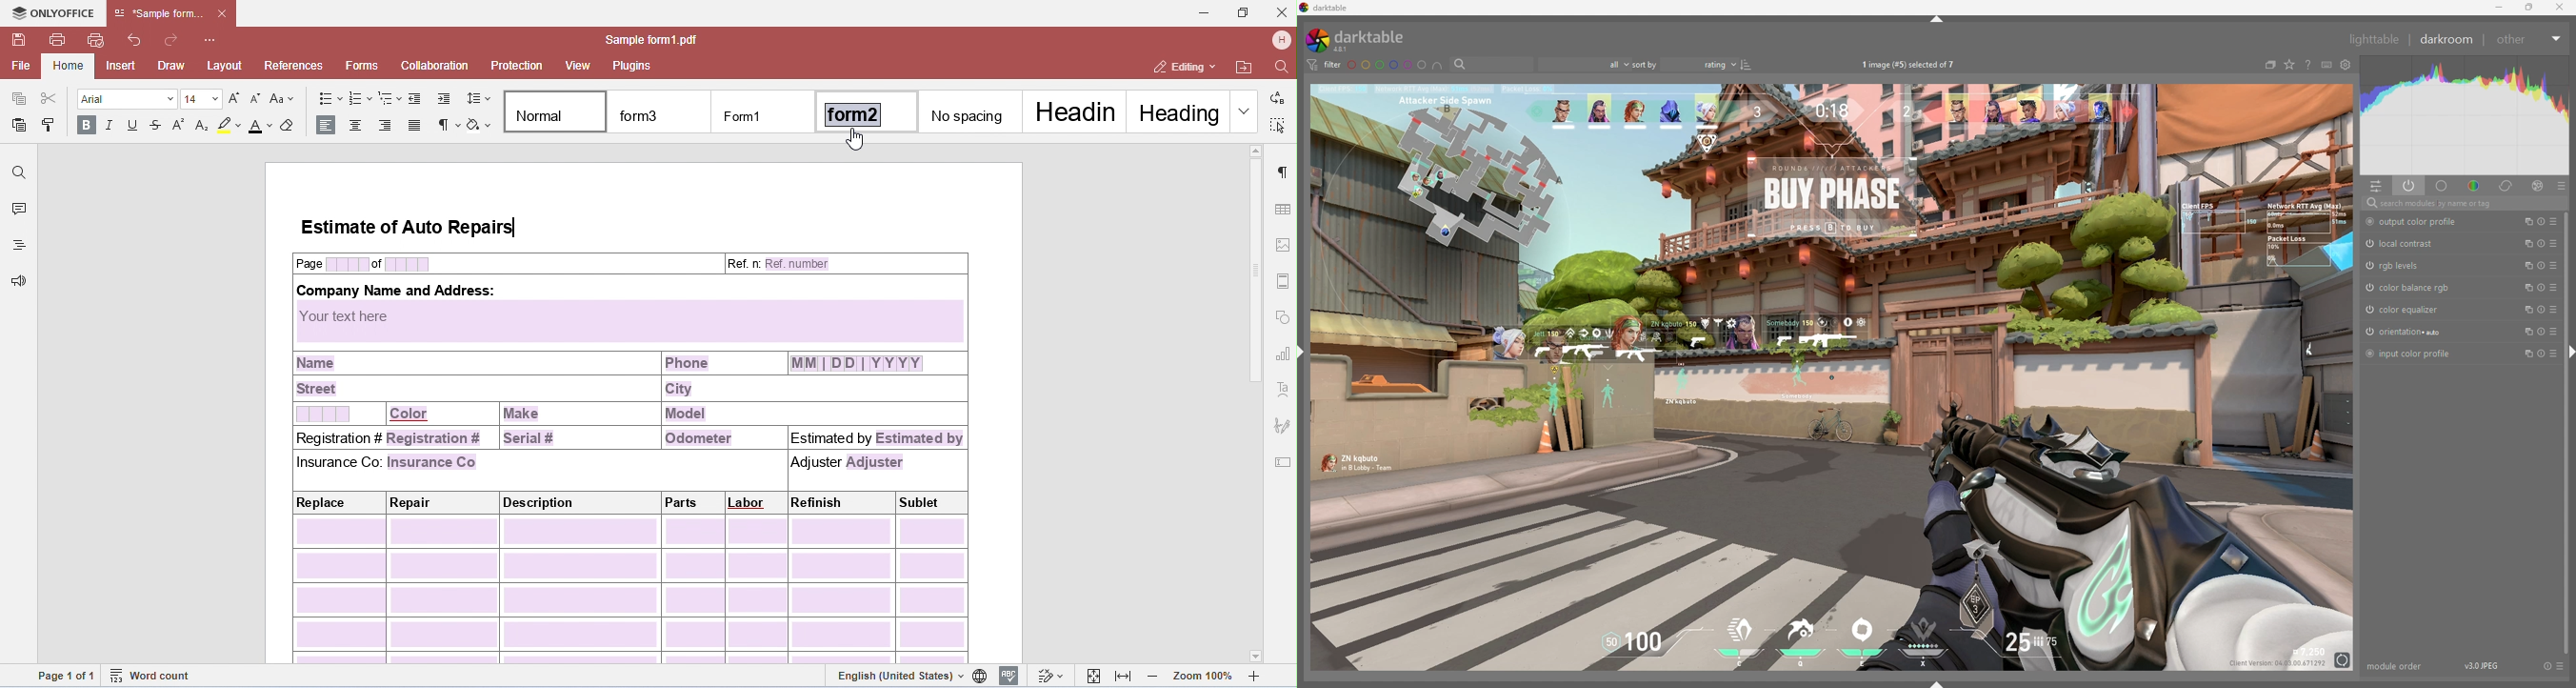 This screenshot has width=2576, height=700. Describe the element at coordinates (2558, 7) in the screenshot. I see `close` at that location.